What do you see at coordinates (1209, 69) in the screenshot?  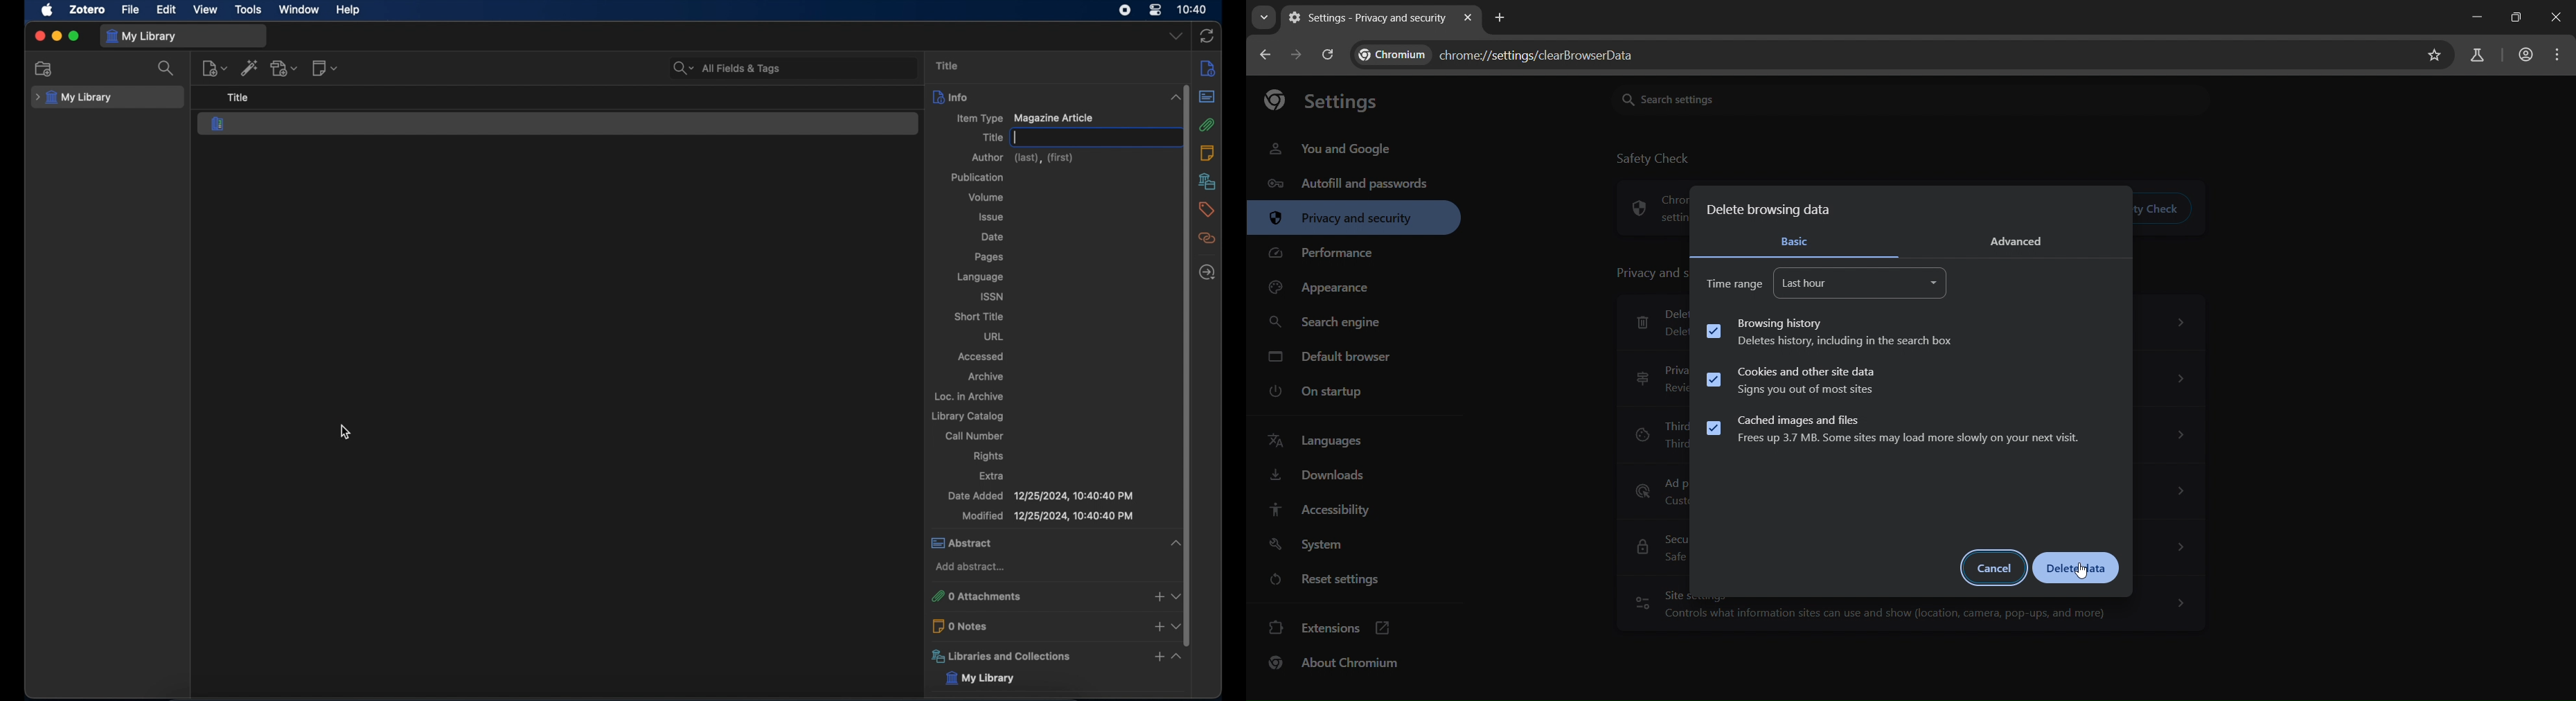 I see `info` at bounding box center [1209, 69].